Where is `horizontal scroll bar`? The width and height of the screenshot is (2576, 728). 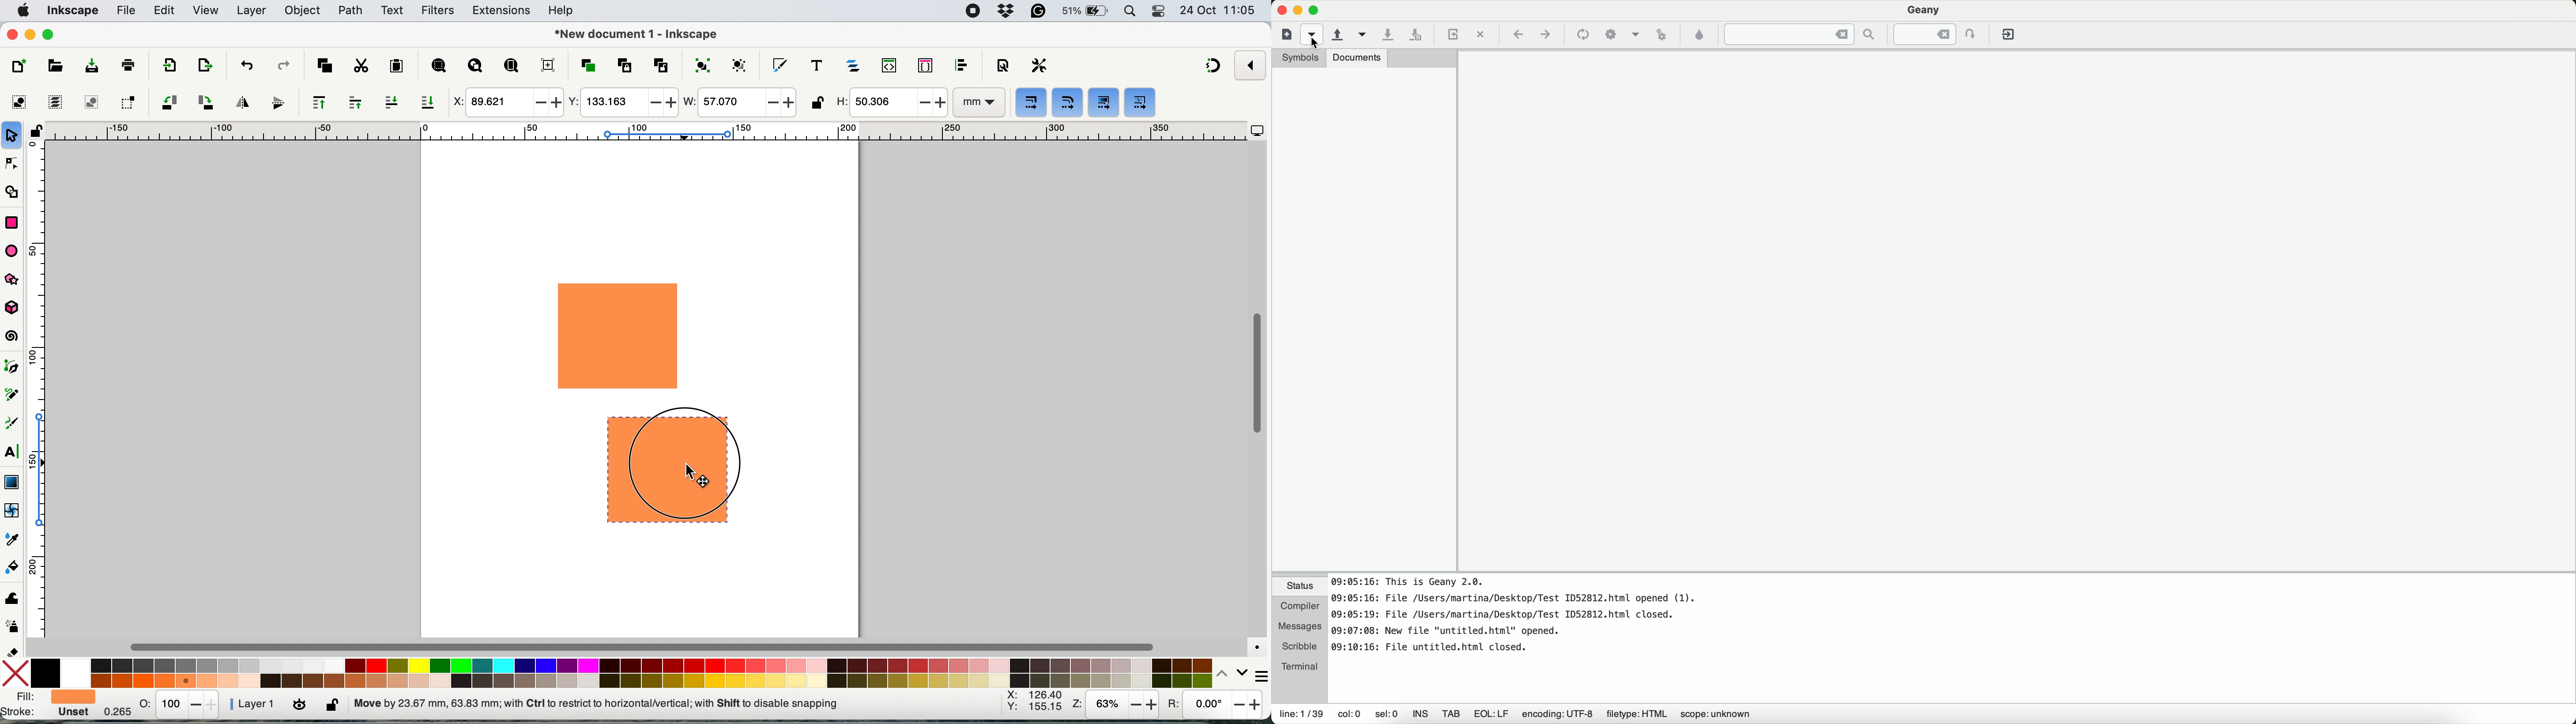
horizontal scroll bar is located at coordinates (644, 646).